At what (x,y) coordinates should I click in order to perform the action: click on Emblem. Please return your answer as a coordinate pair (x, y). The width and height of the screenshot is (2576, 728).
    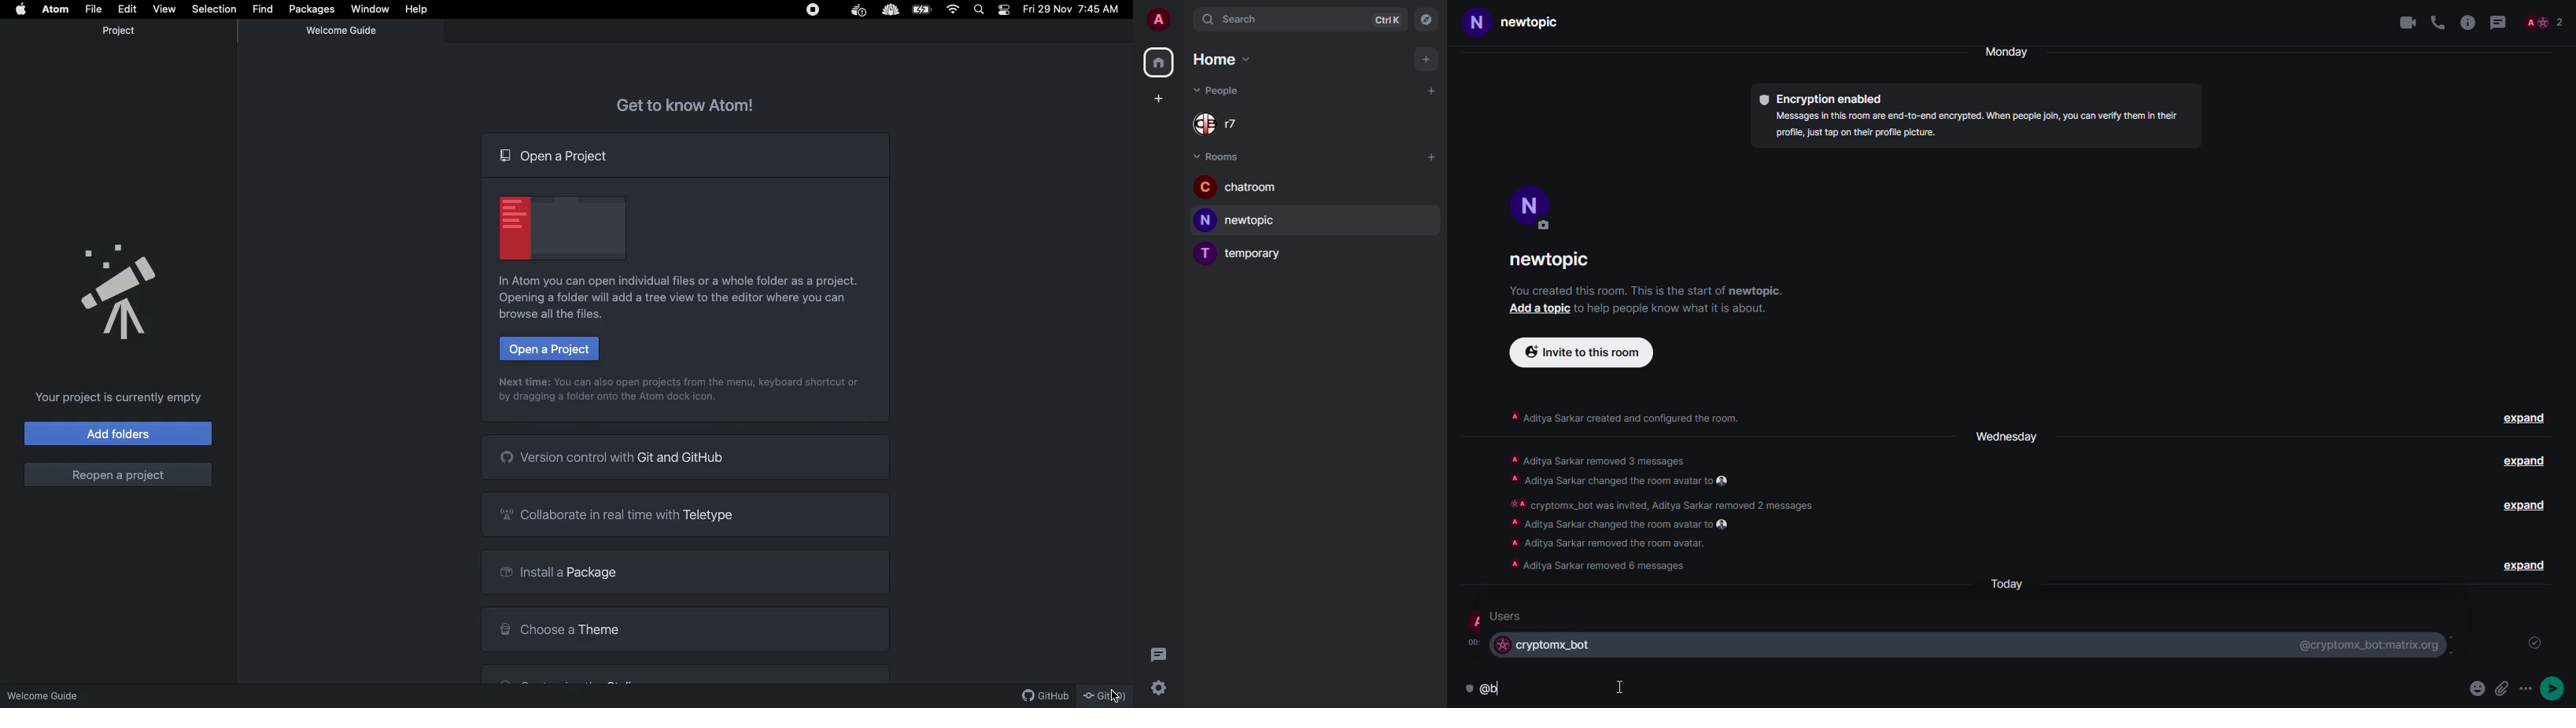
    Looking at the image, I should click on (561, 229).